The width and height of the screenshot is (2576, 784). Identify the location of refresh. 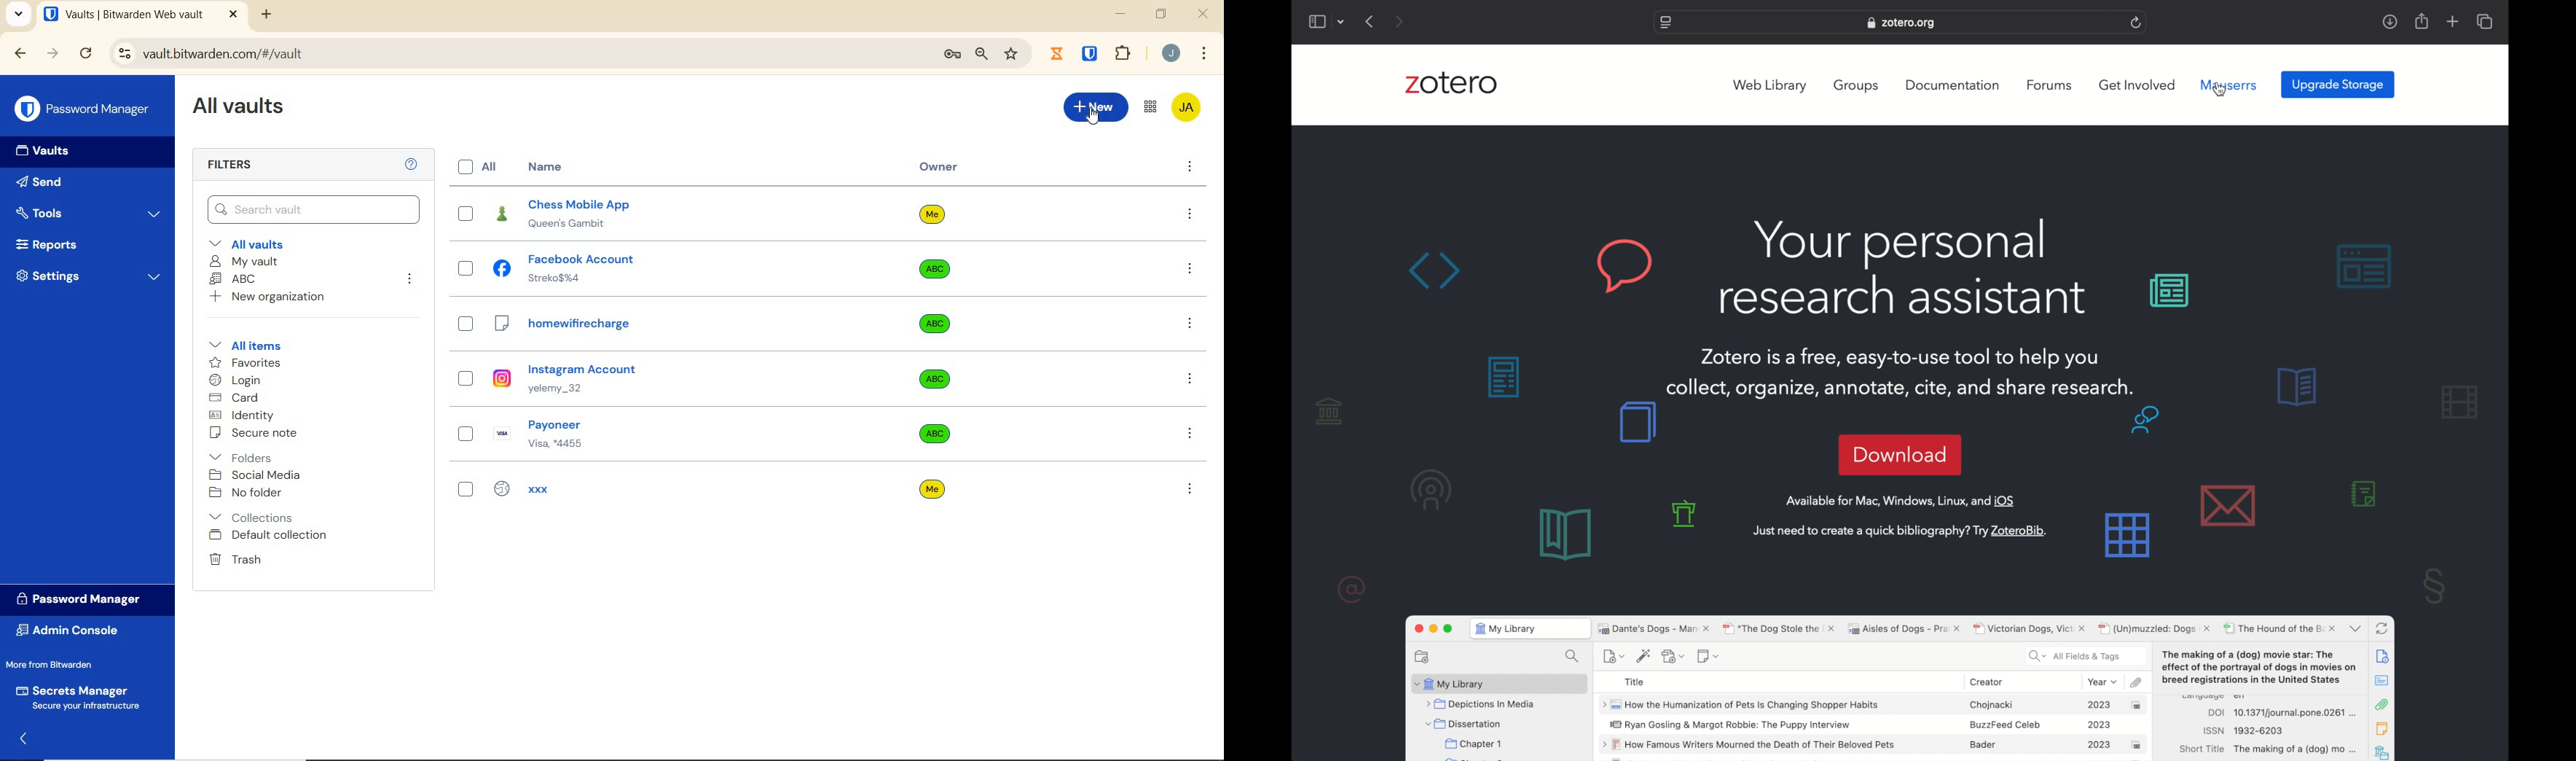
(2137, 23).